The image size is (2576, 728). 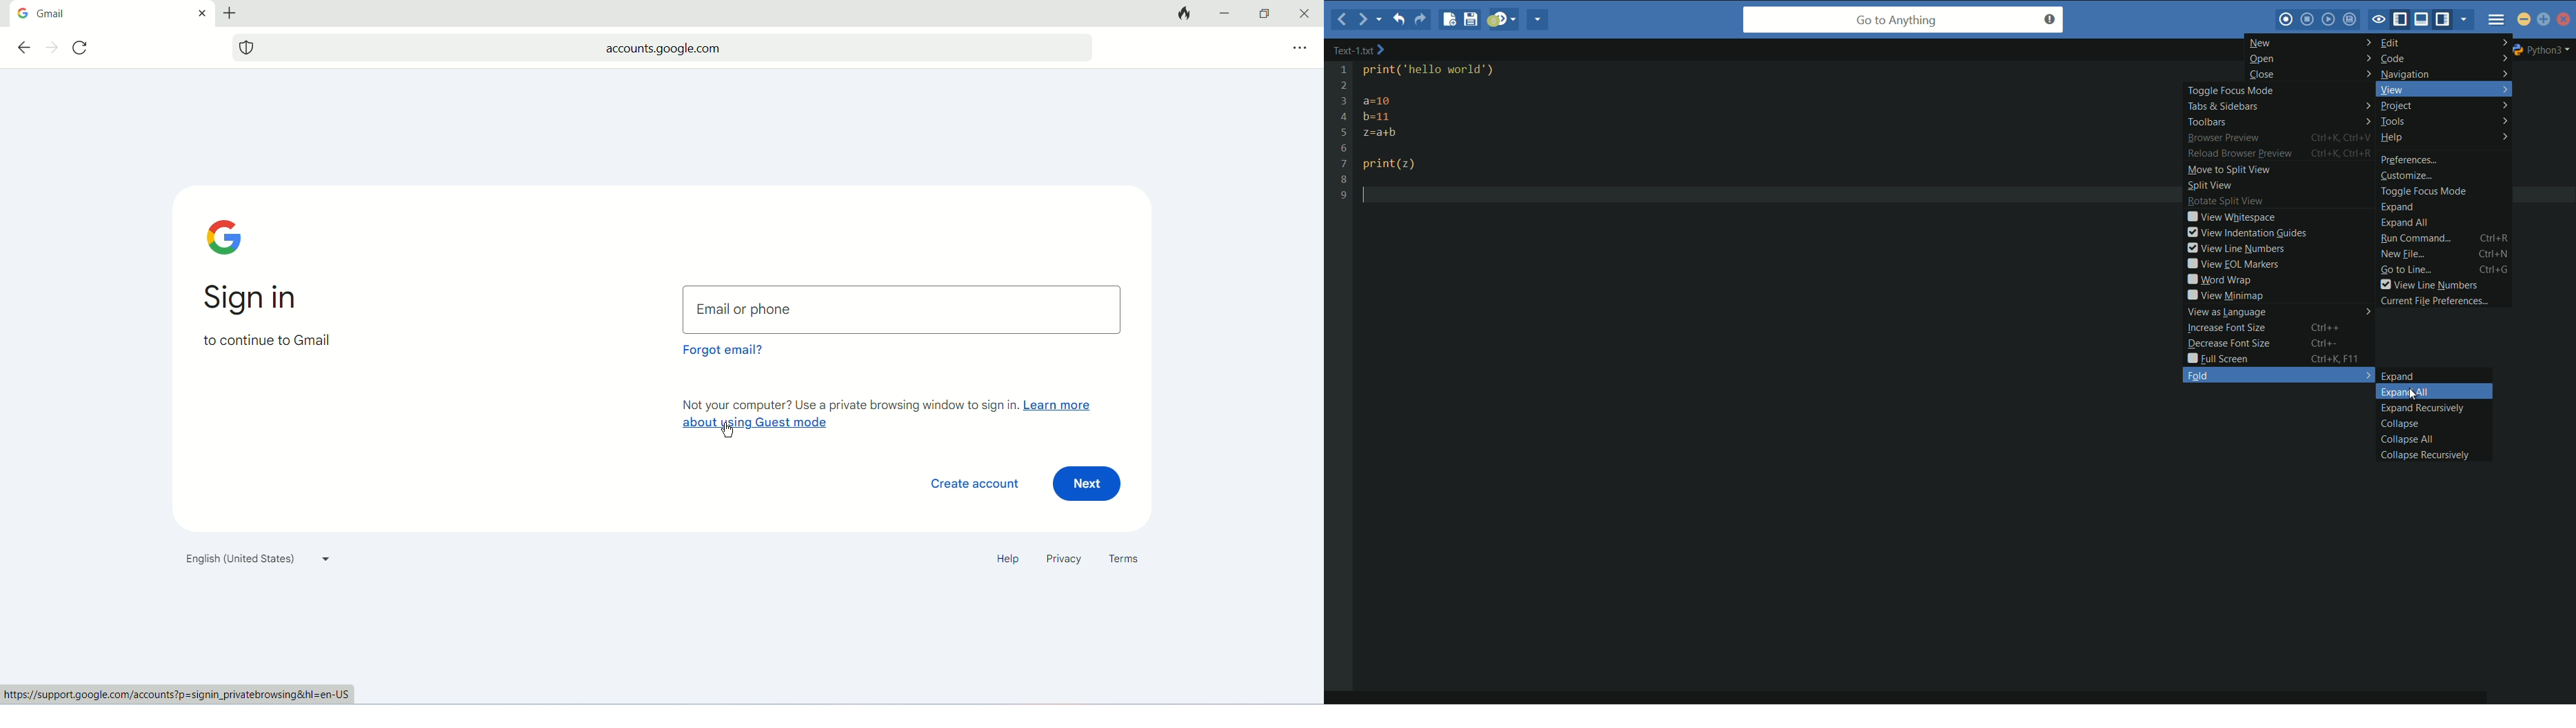 I want to click on more options, so click(x=1298, y=47).